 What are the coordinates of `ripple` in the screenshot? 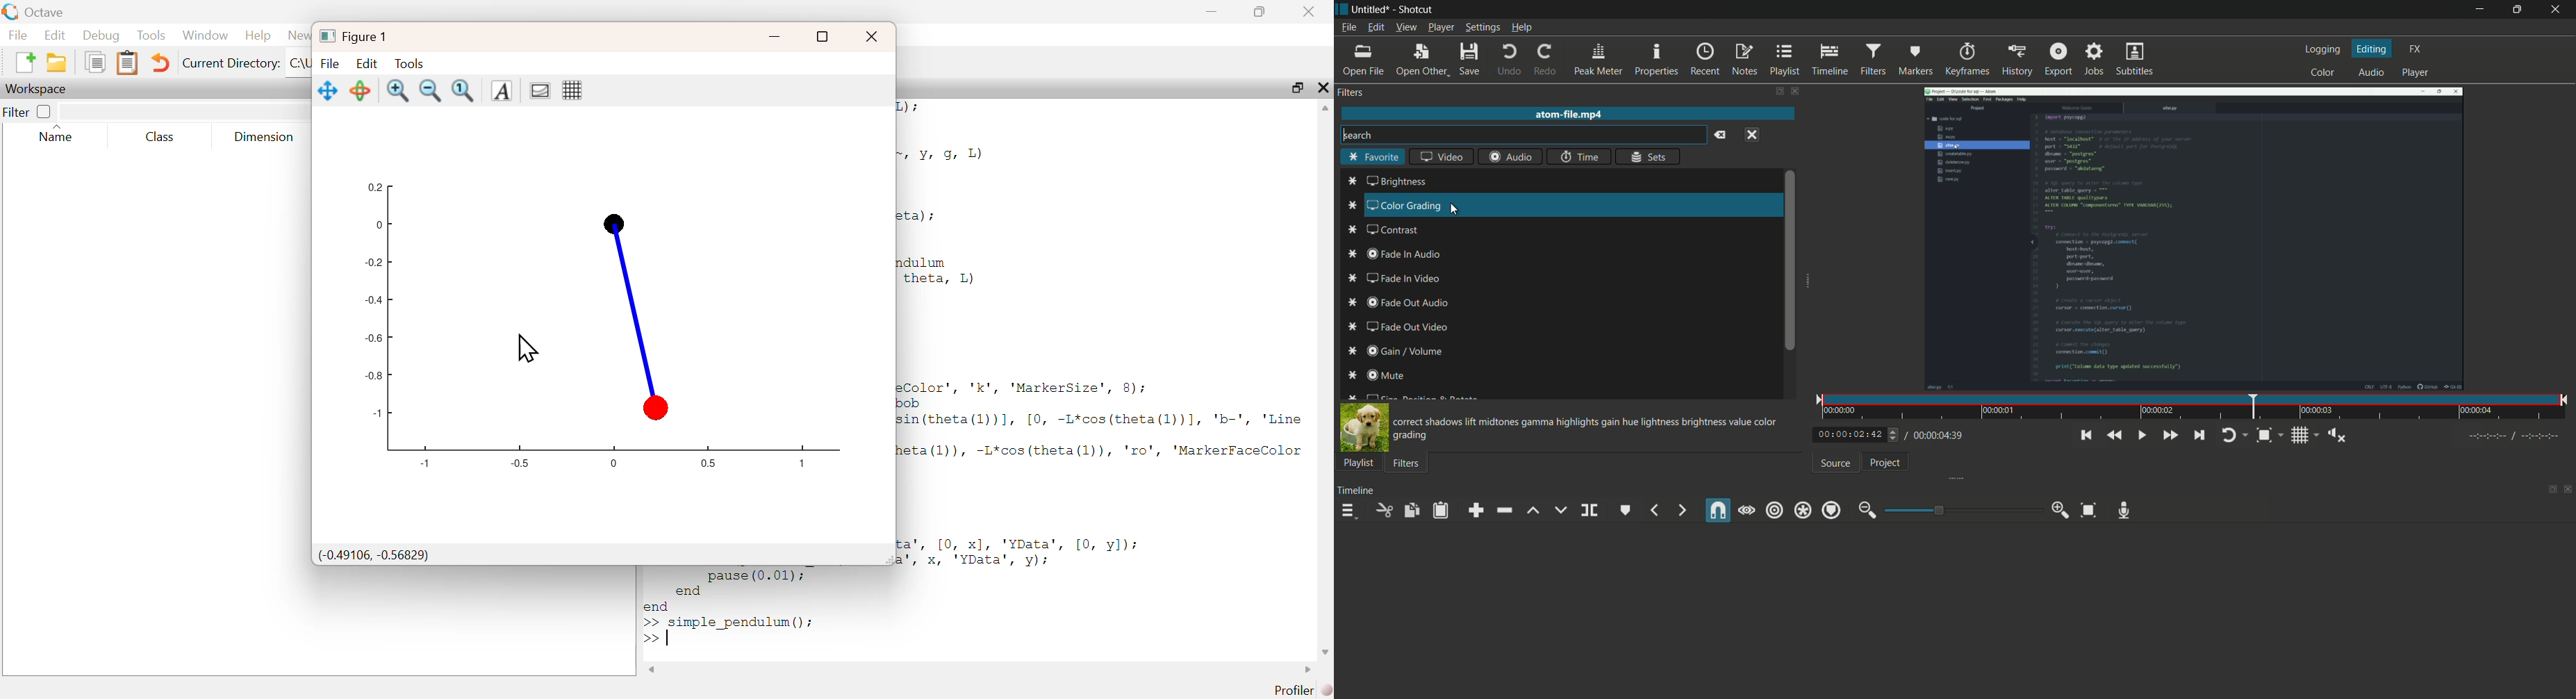 It's located at (1775, 509).